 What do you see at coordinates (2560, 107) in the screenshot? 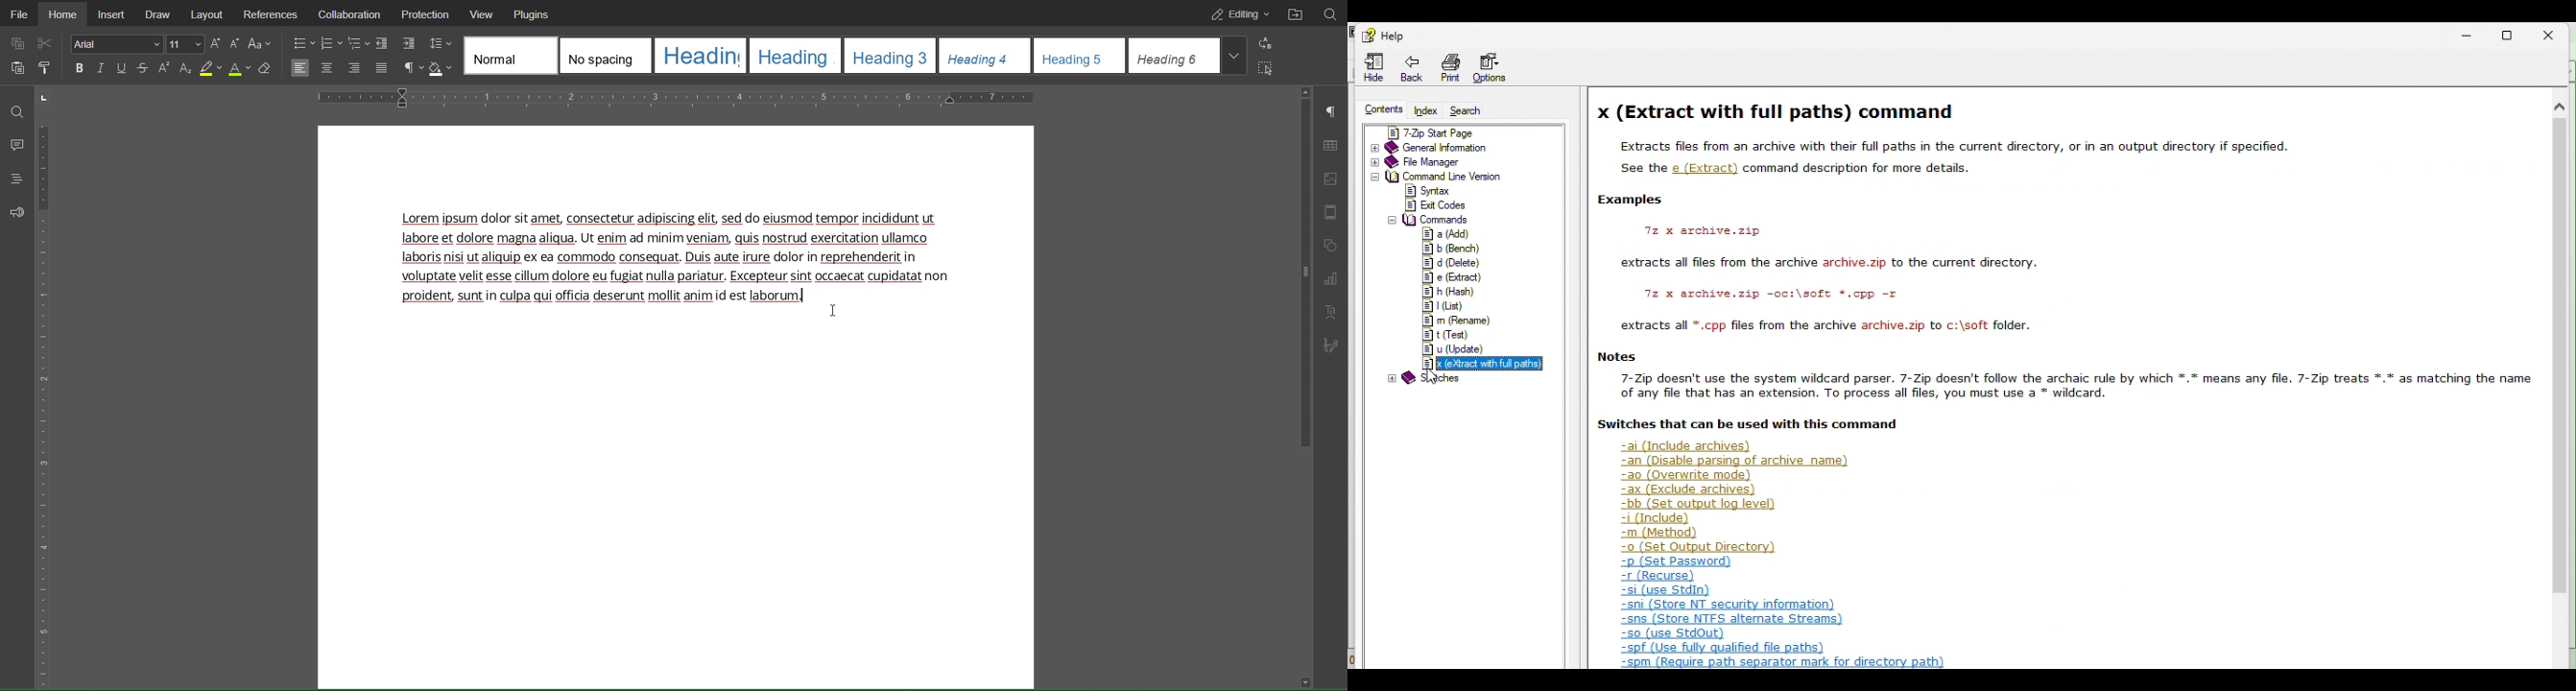
I see `move up` at bounding box center [2560, 107].